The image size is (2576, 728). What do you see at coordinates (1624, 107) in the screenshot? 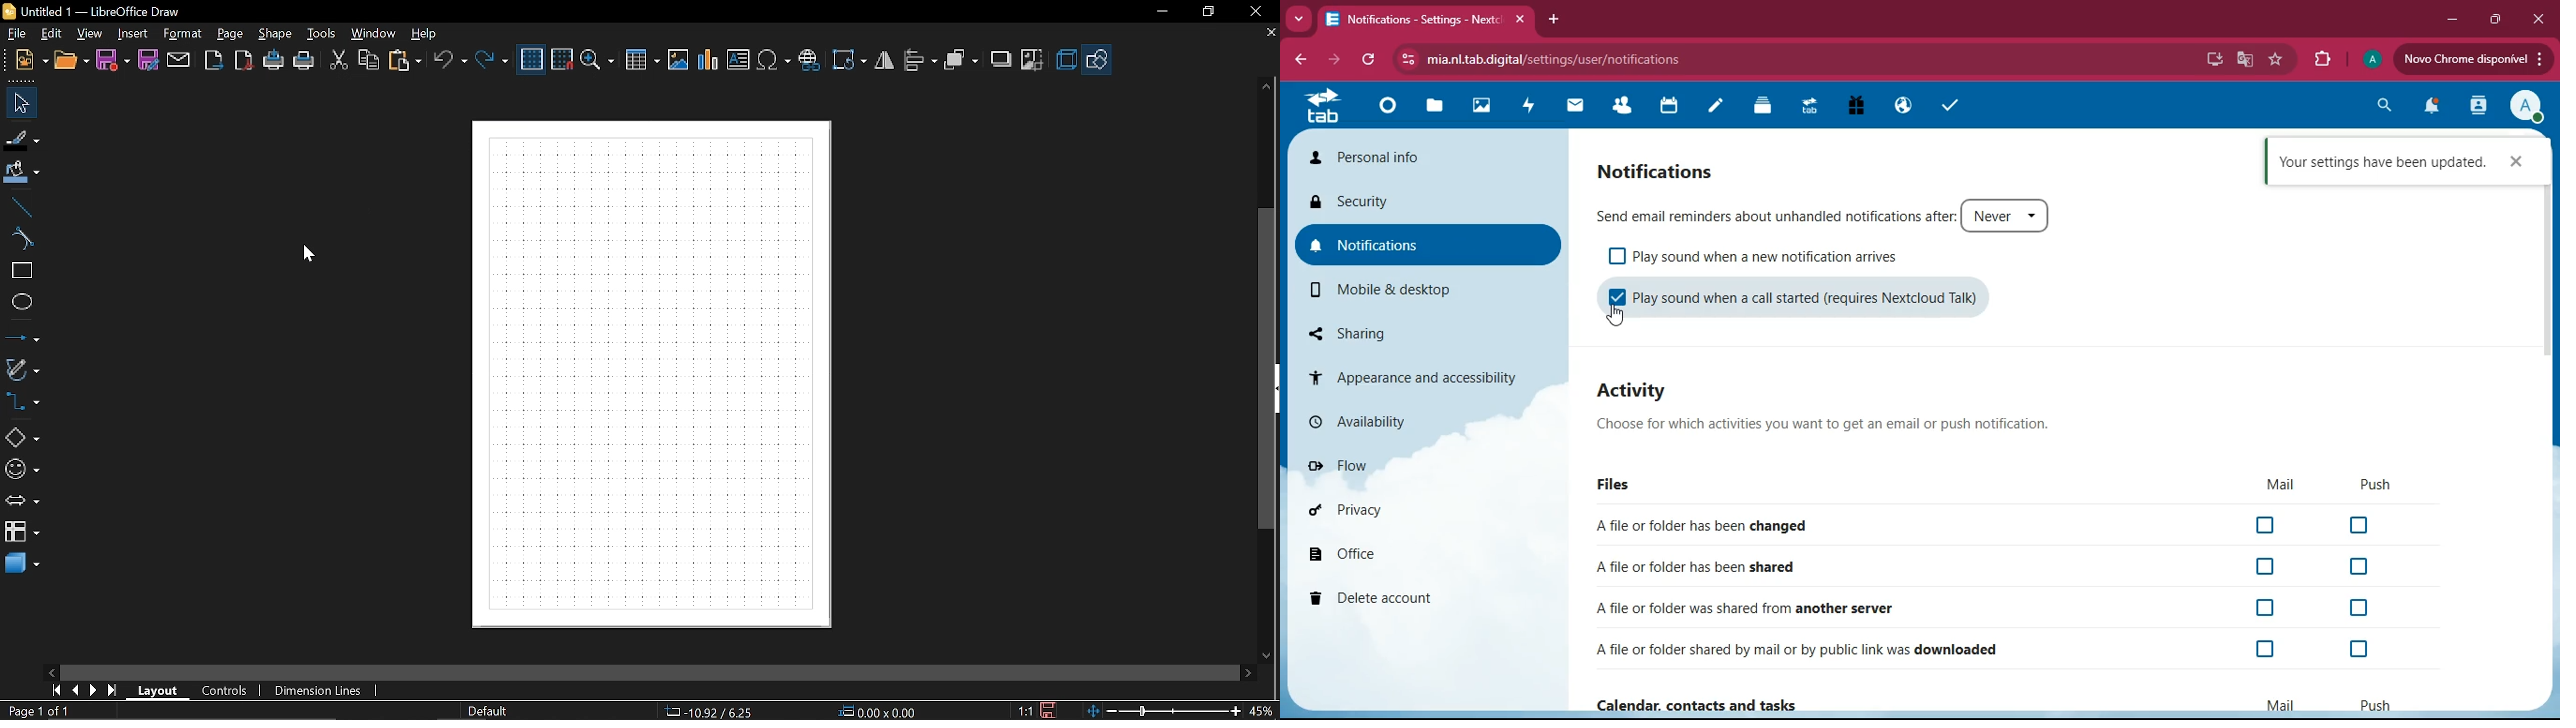
I see `friends` at bounding box center [1624, 107].